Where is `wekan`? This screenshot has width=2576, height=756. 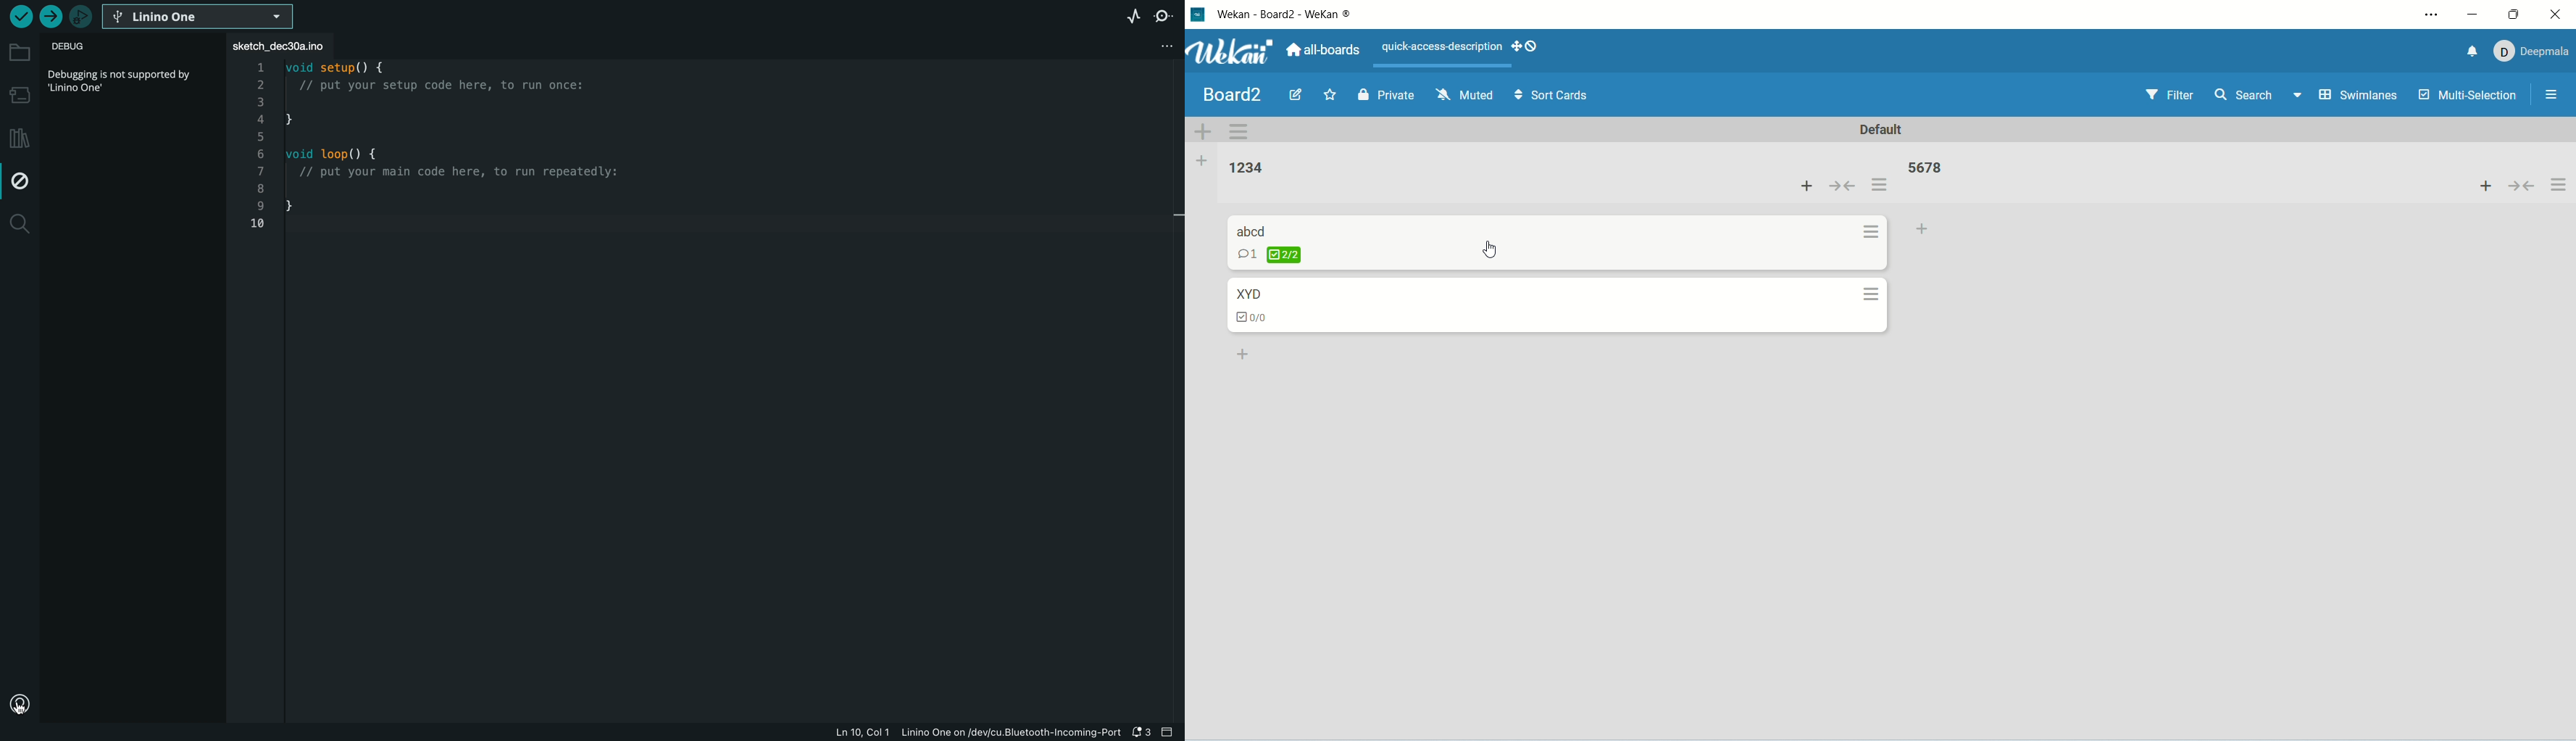 wekan is located at coordinates (1230, 53).